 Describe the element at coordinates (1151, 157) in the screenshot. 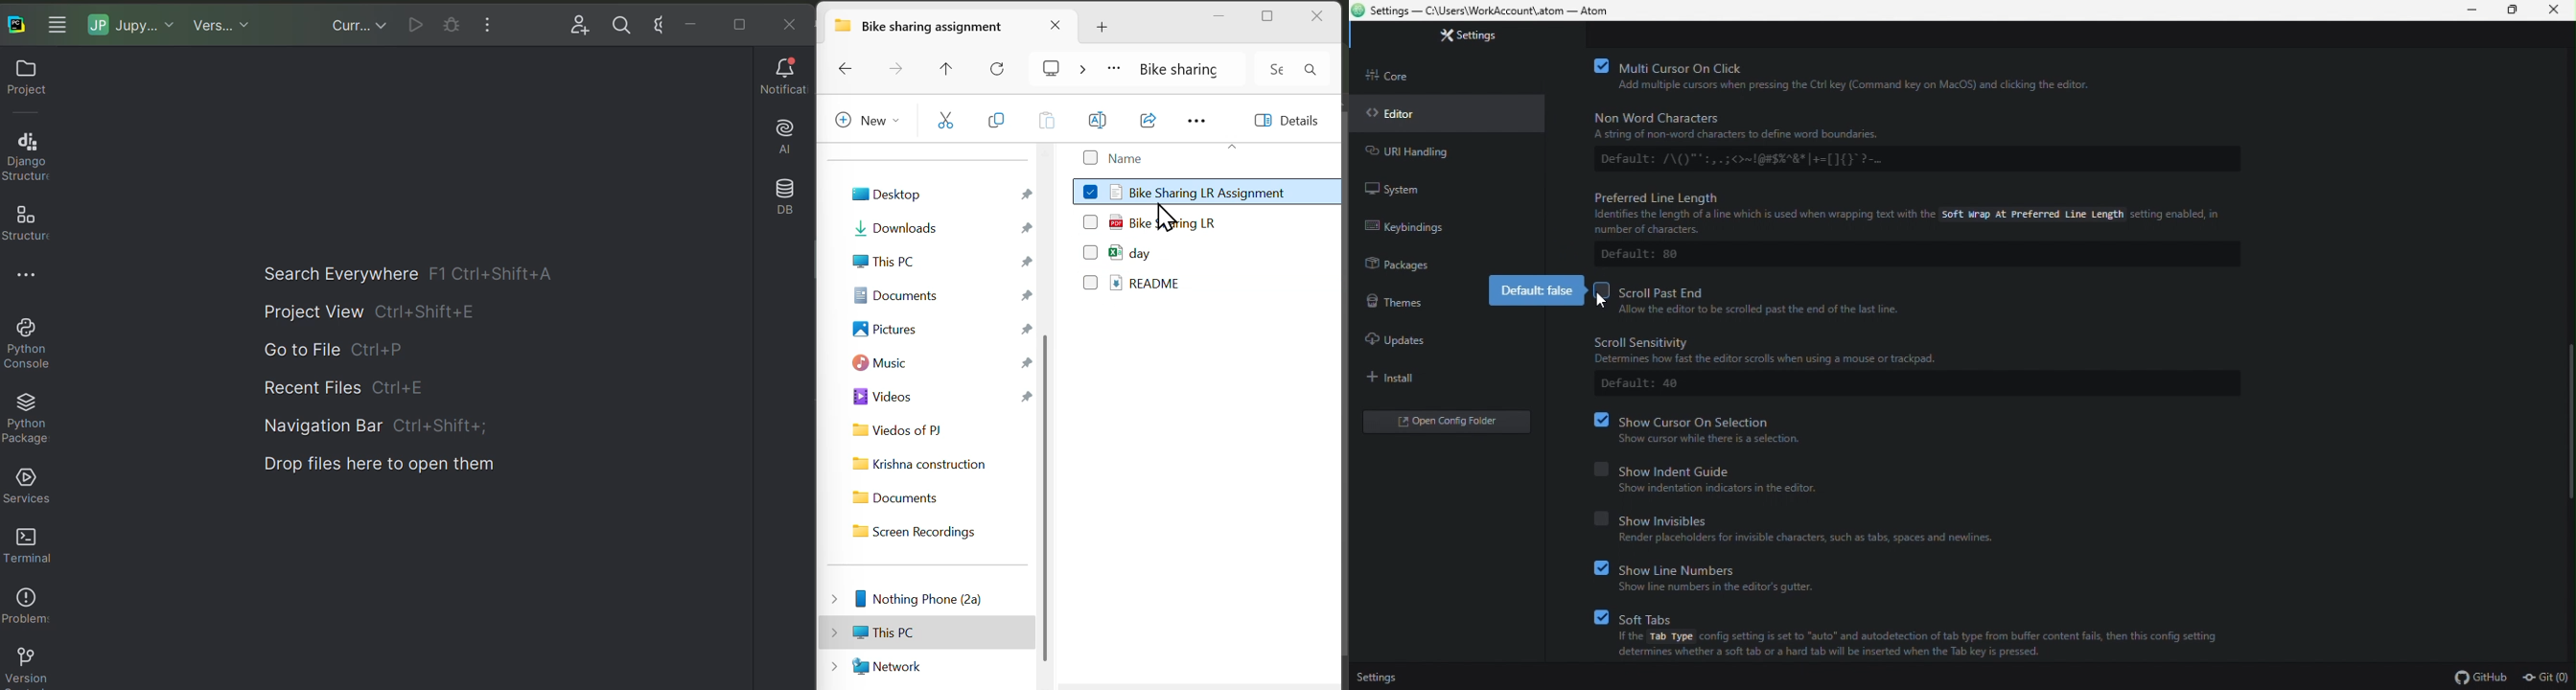

I see `Name` at that location.